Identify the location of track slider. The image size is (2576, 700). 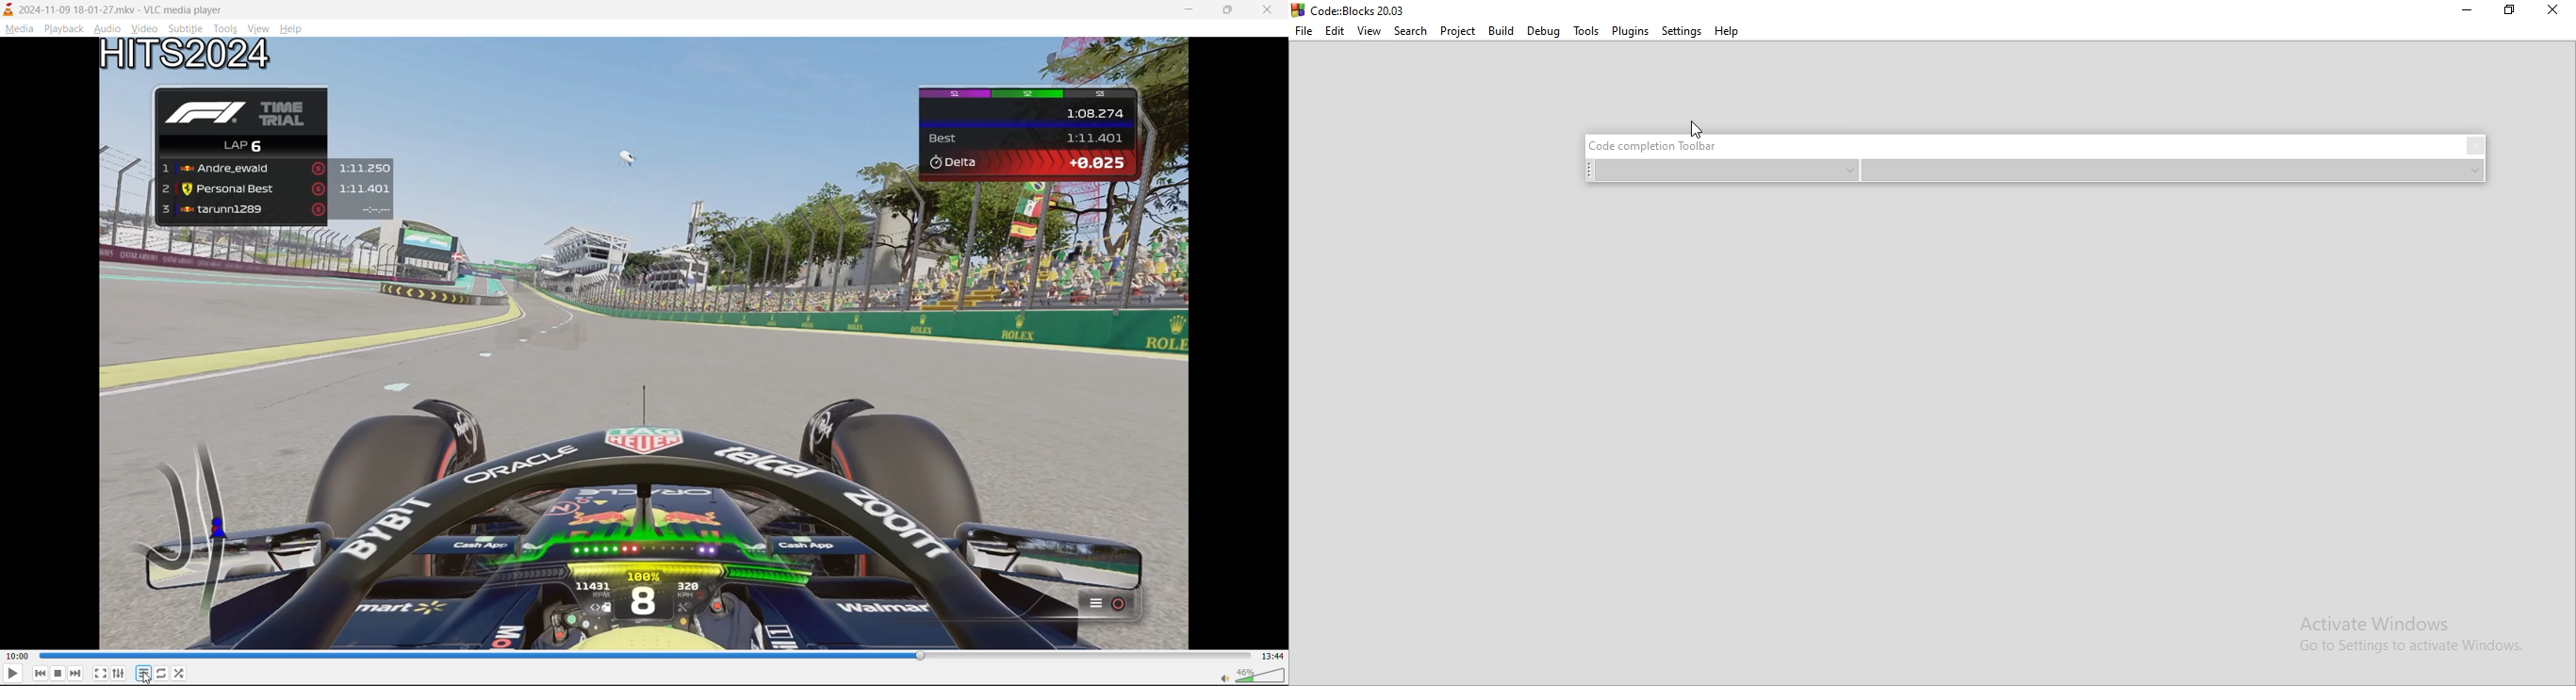
(648, 654).